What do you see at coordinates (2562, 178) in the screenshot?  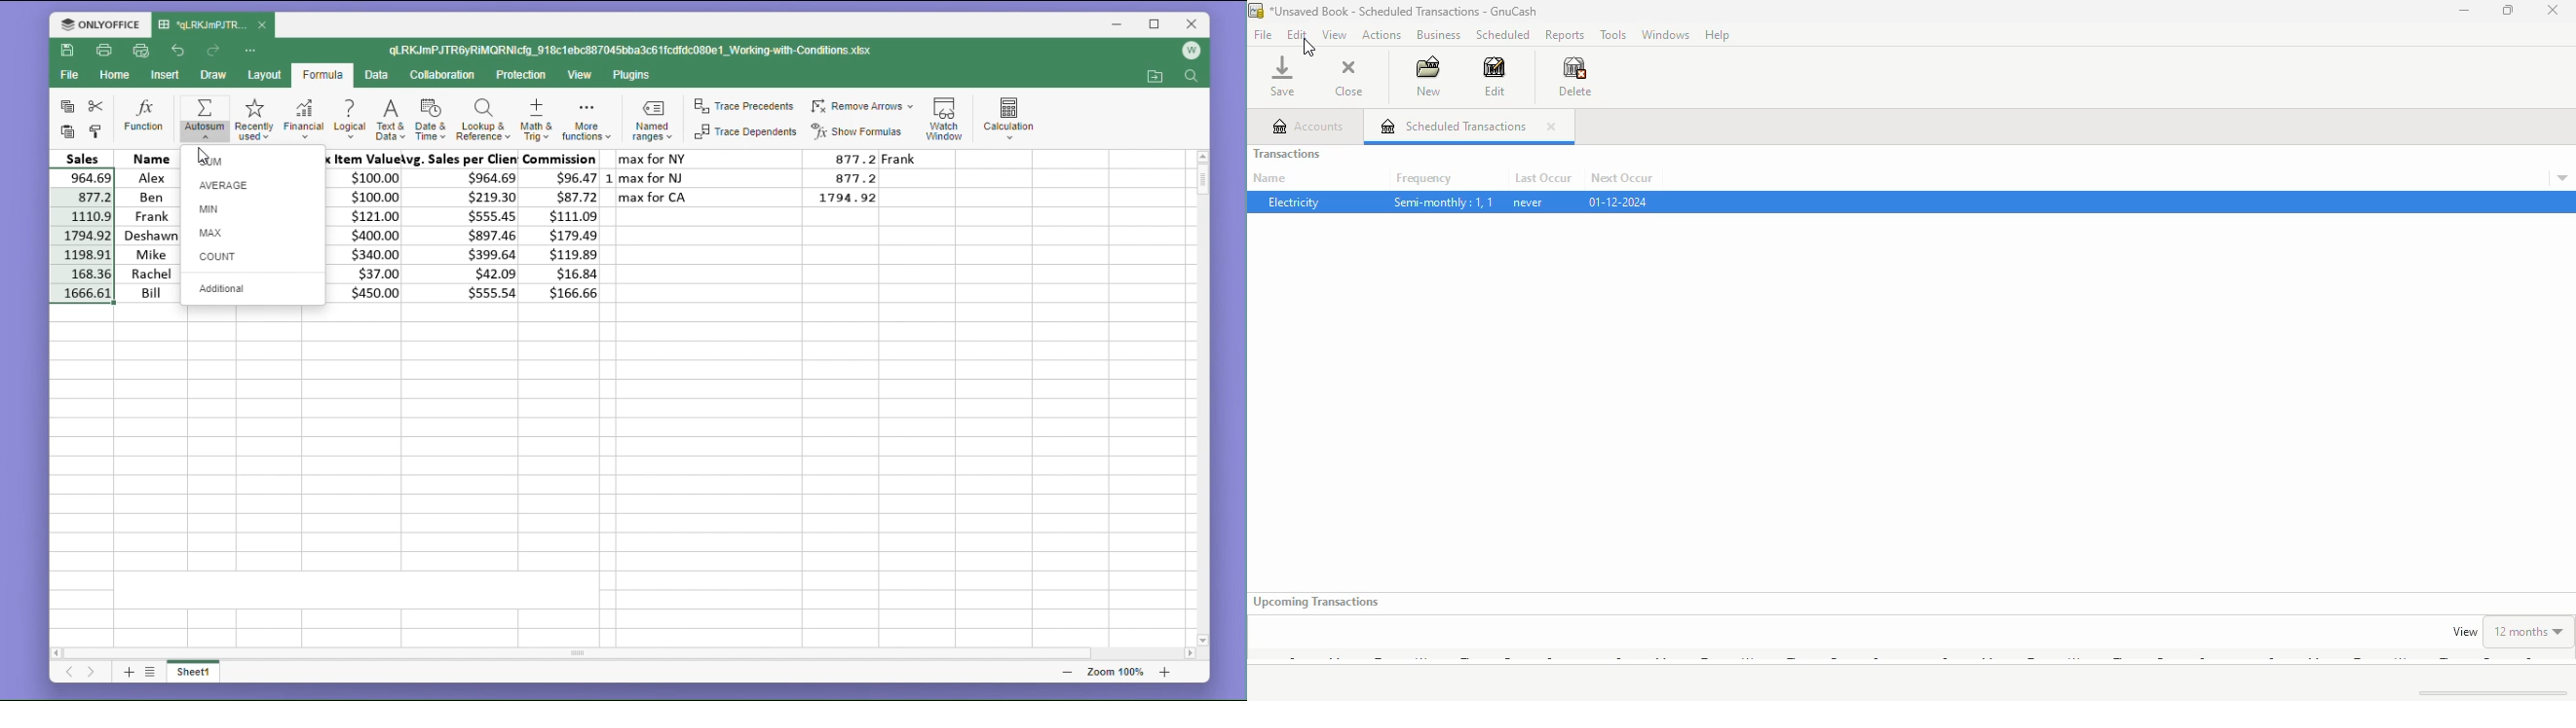 I see `transaction details` at bounding box center [2562, 178].